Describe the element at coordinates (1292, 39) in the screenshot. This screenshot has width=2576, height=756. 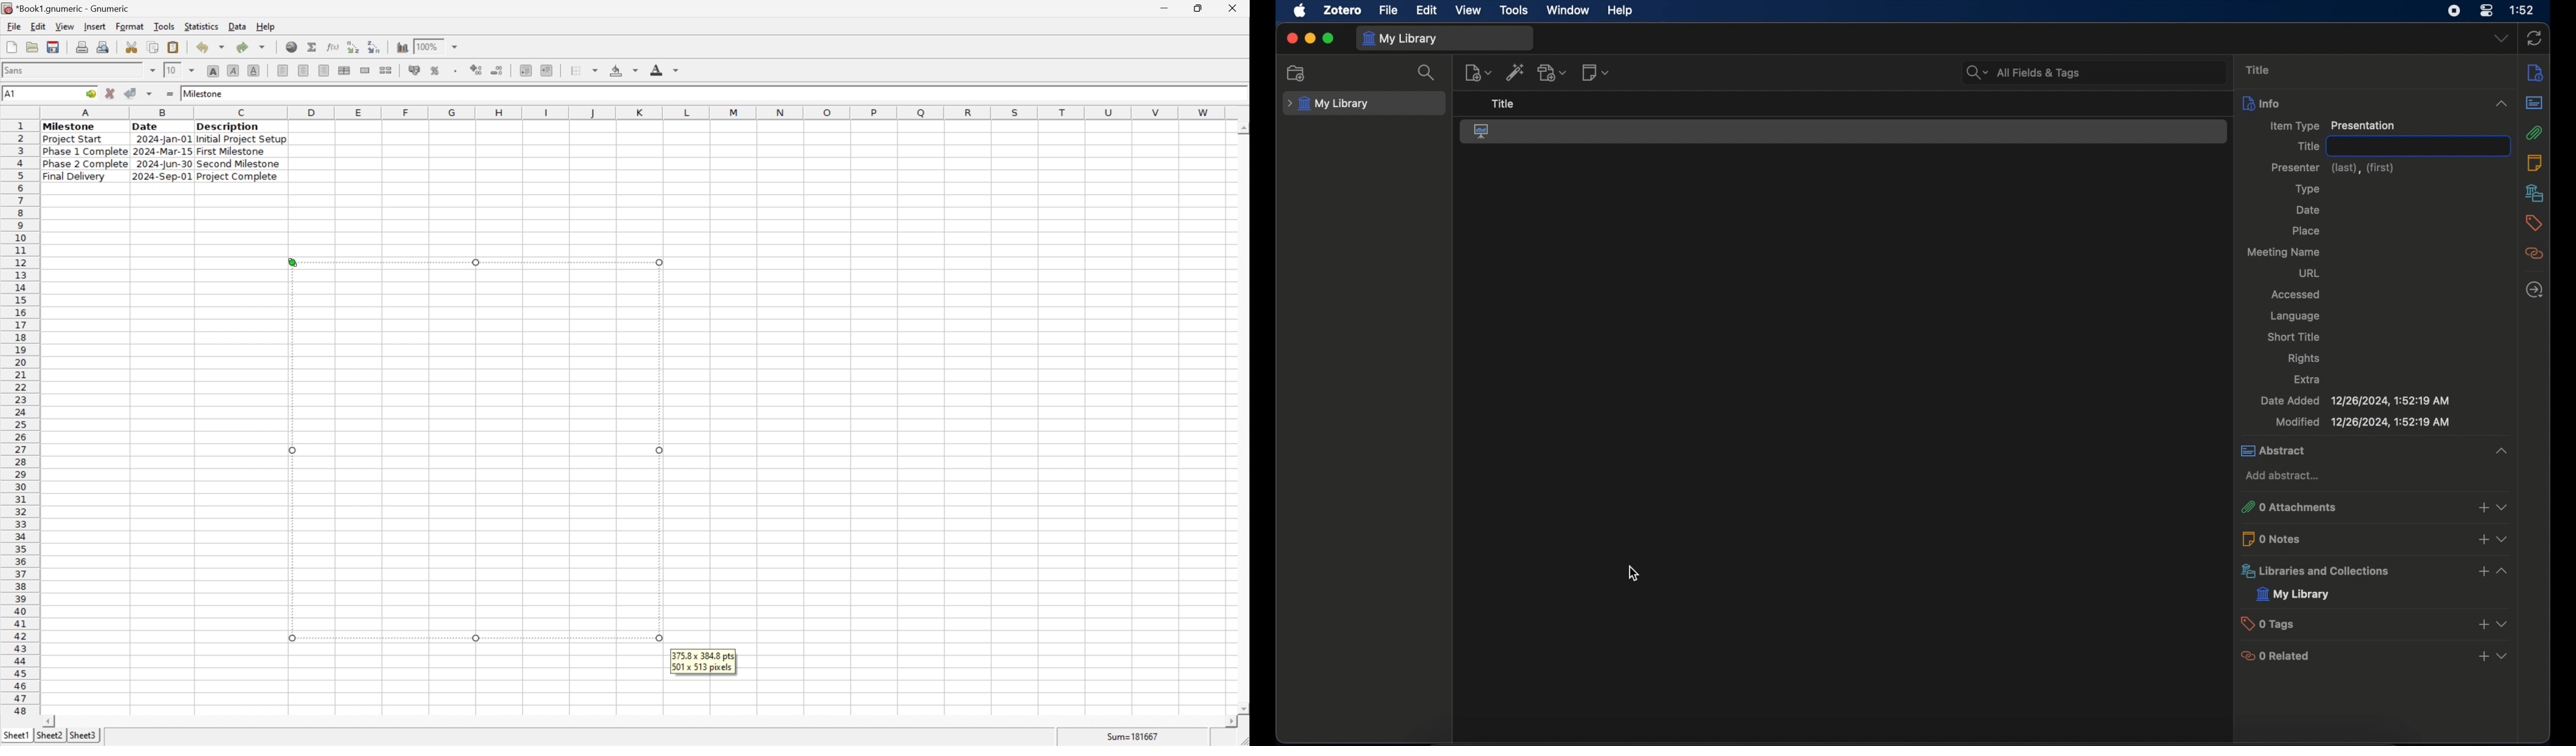
I see `close` at that location.